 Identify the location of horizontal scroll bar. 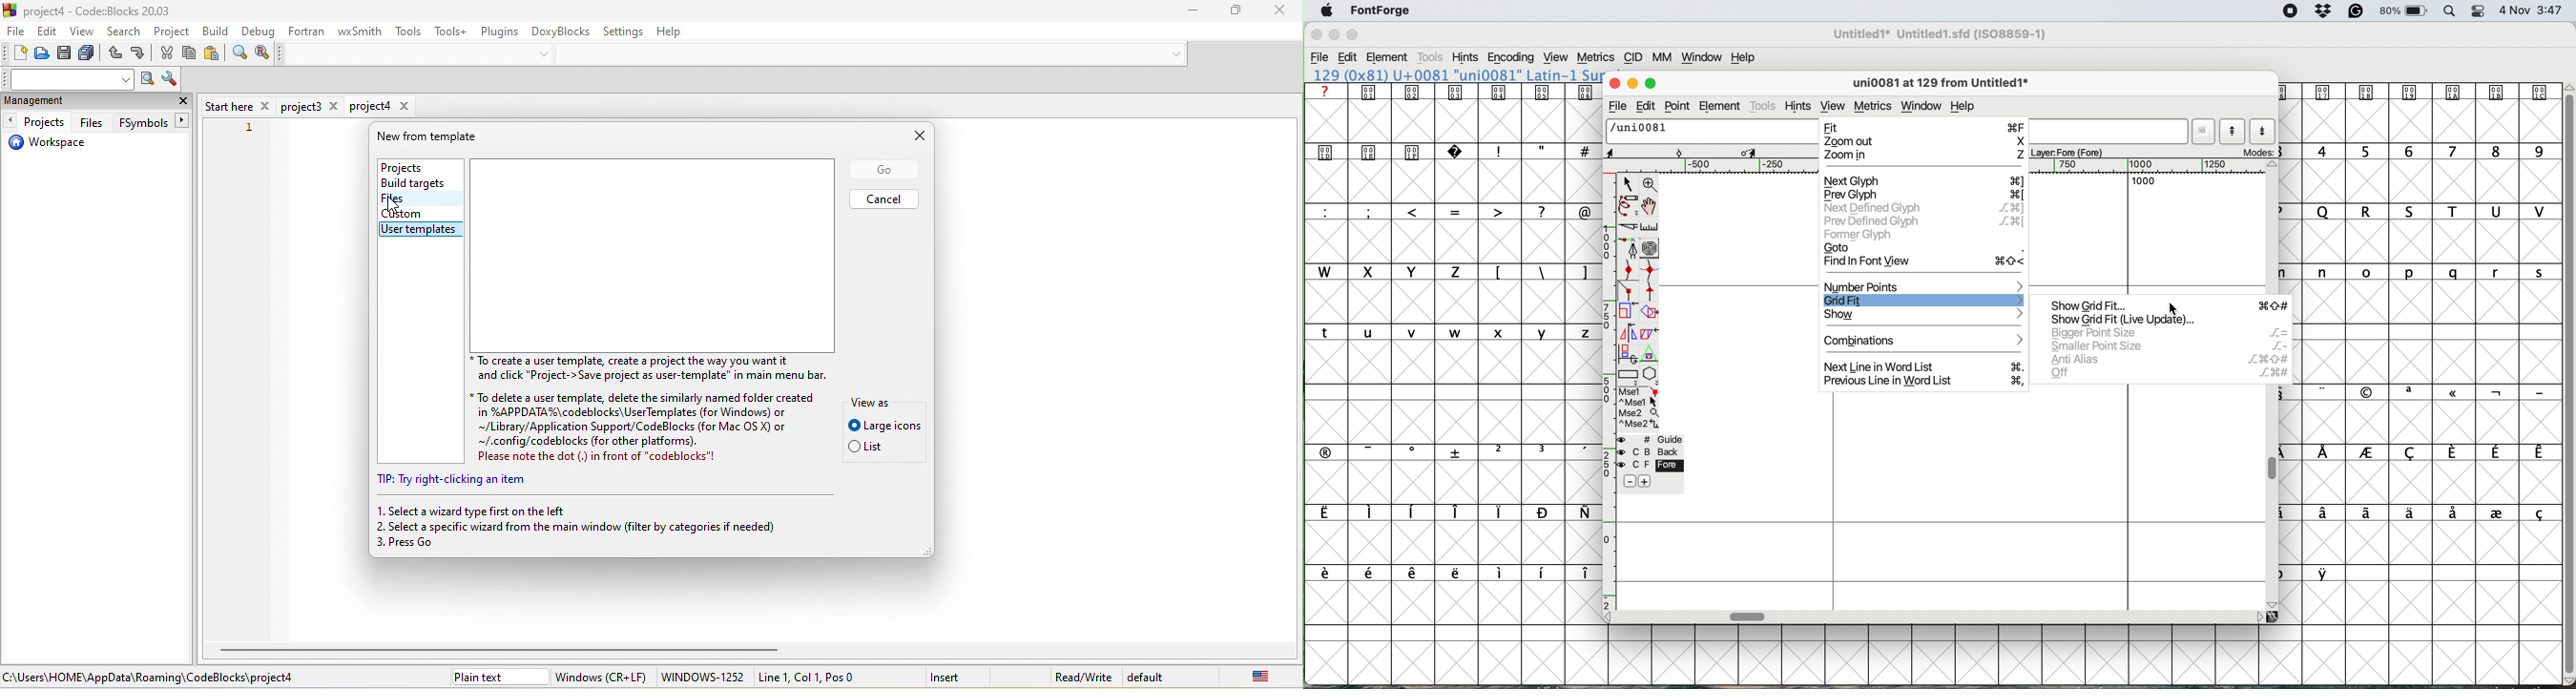
(1750, 615).